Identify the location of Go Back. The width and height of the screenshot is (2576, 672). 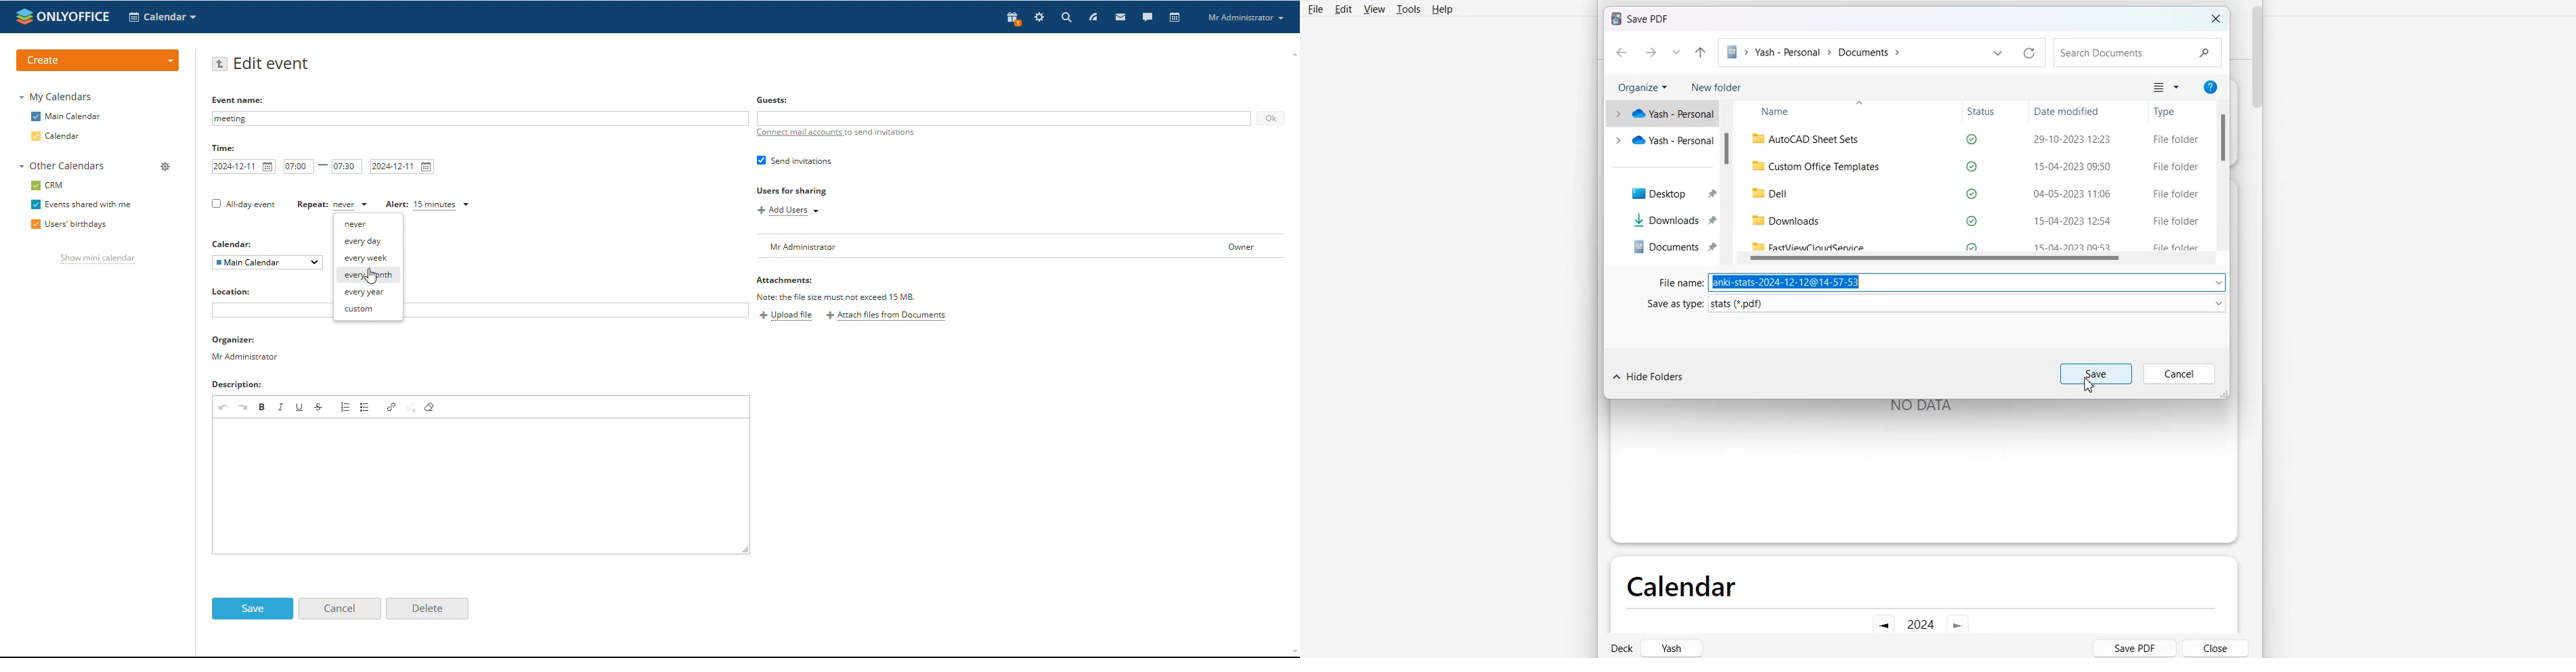
(1620, 52).